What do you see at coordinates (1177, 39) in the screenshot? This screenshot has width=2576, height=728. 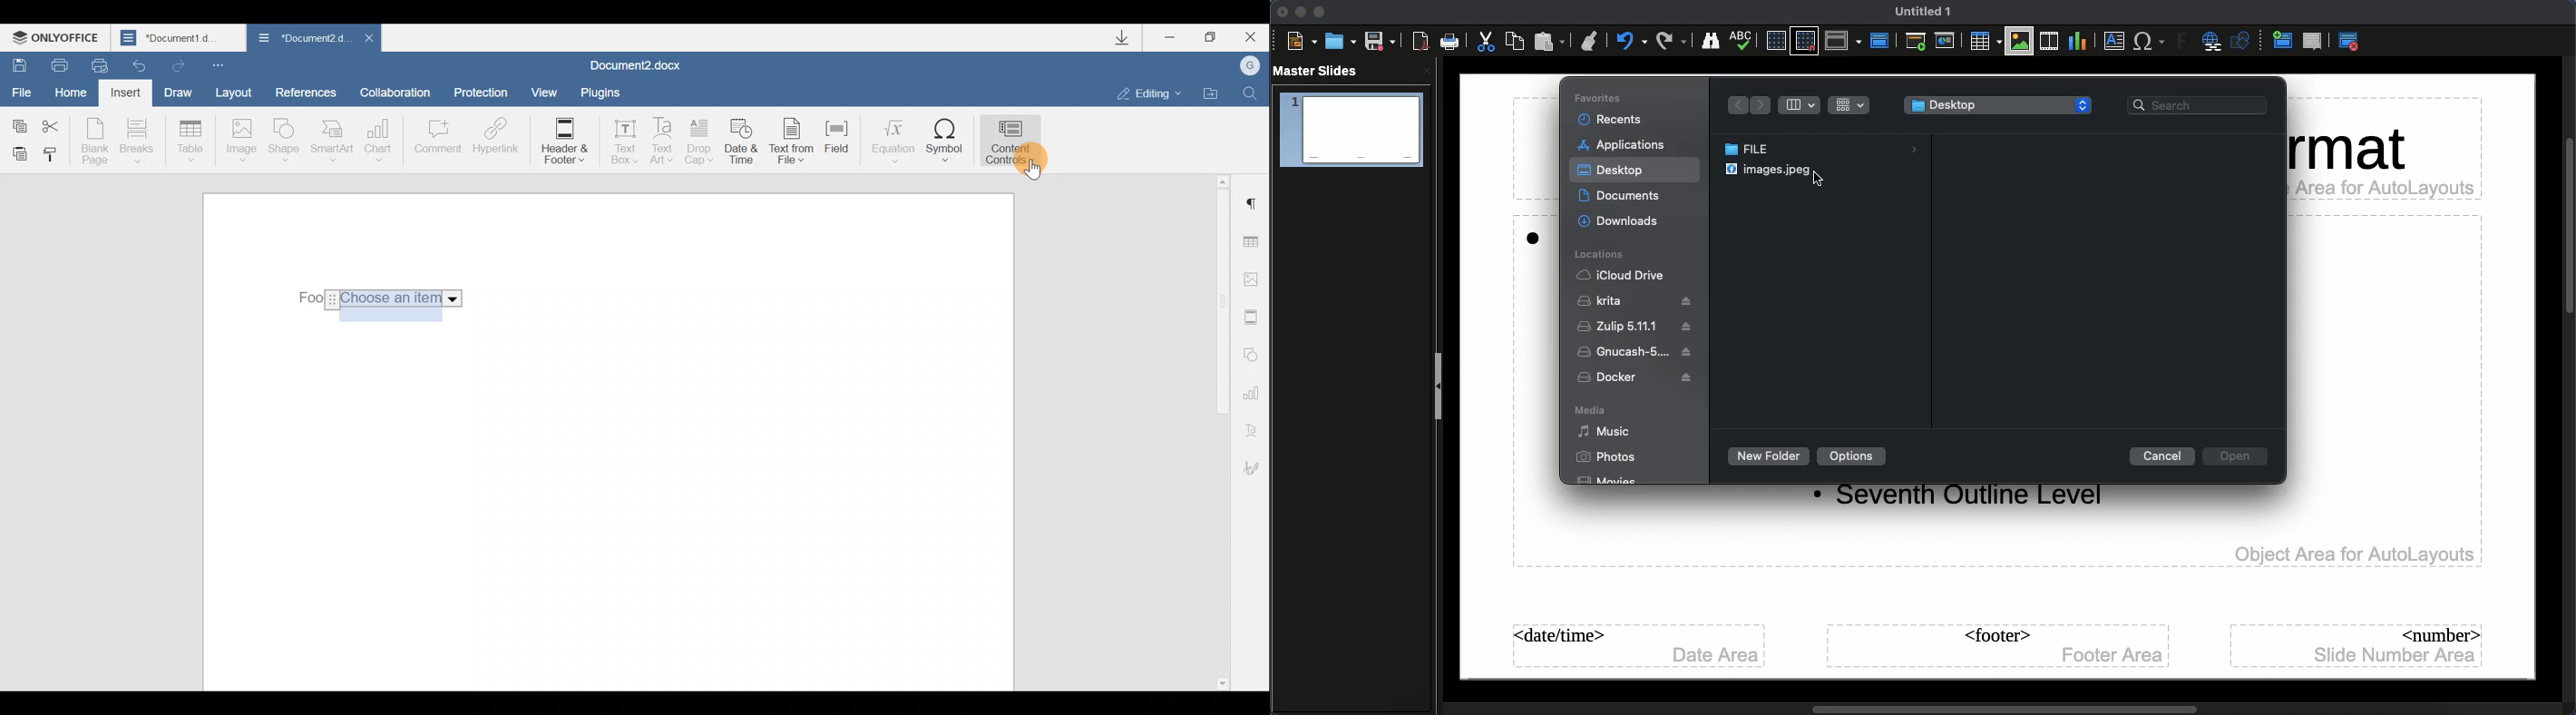 I see `Minimize` at bounding box center [1177, 39].